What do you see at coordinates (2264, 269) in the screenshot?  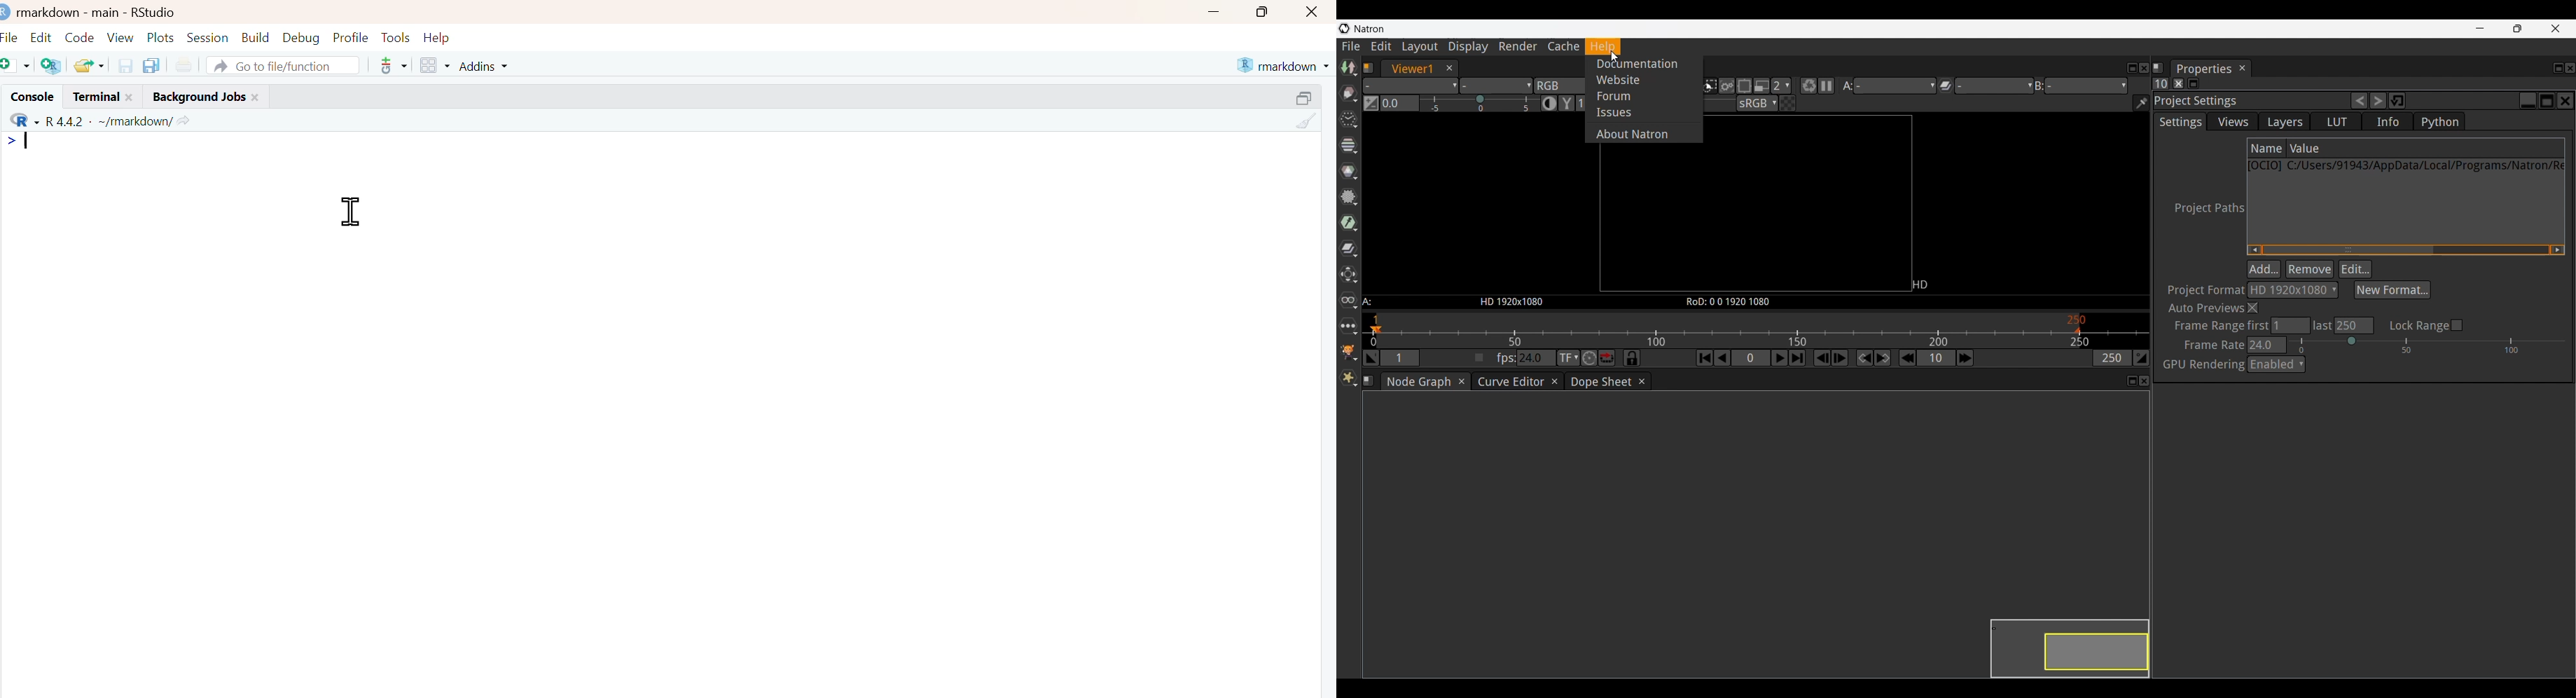 I see `Add` at bounding box center [2264, 269].